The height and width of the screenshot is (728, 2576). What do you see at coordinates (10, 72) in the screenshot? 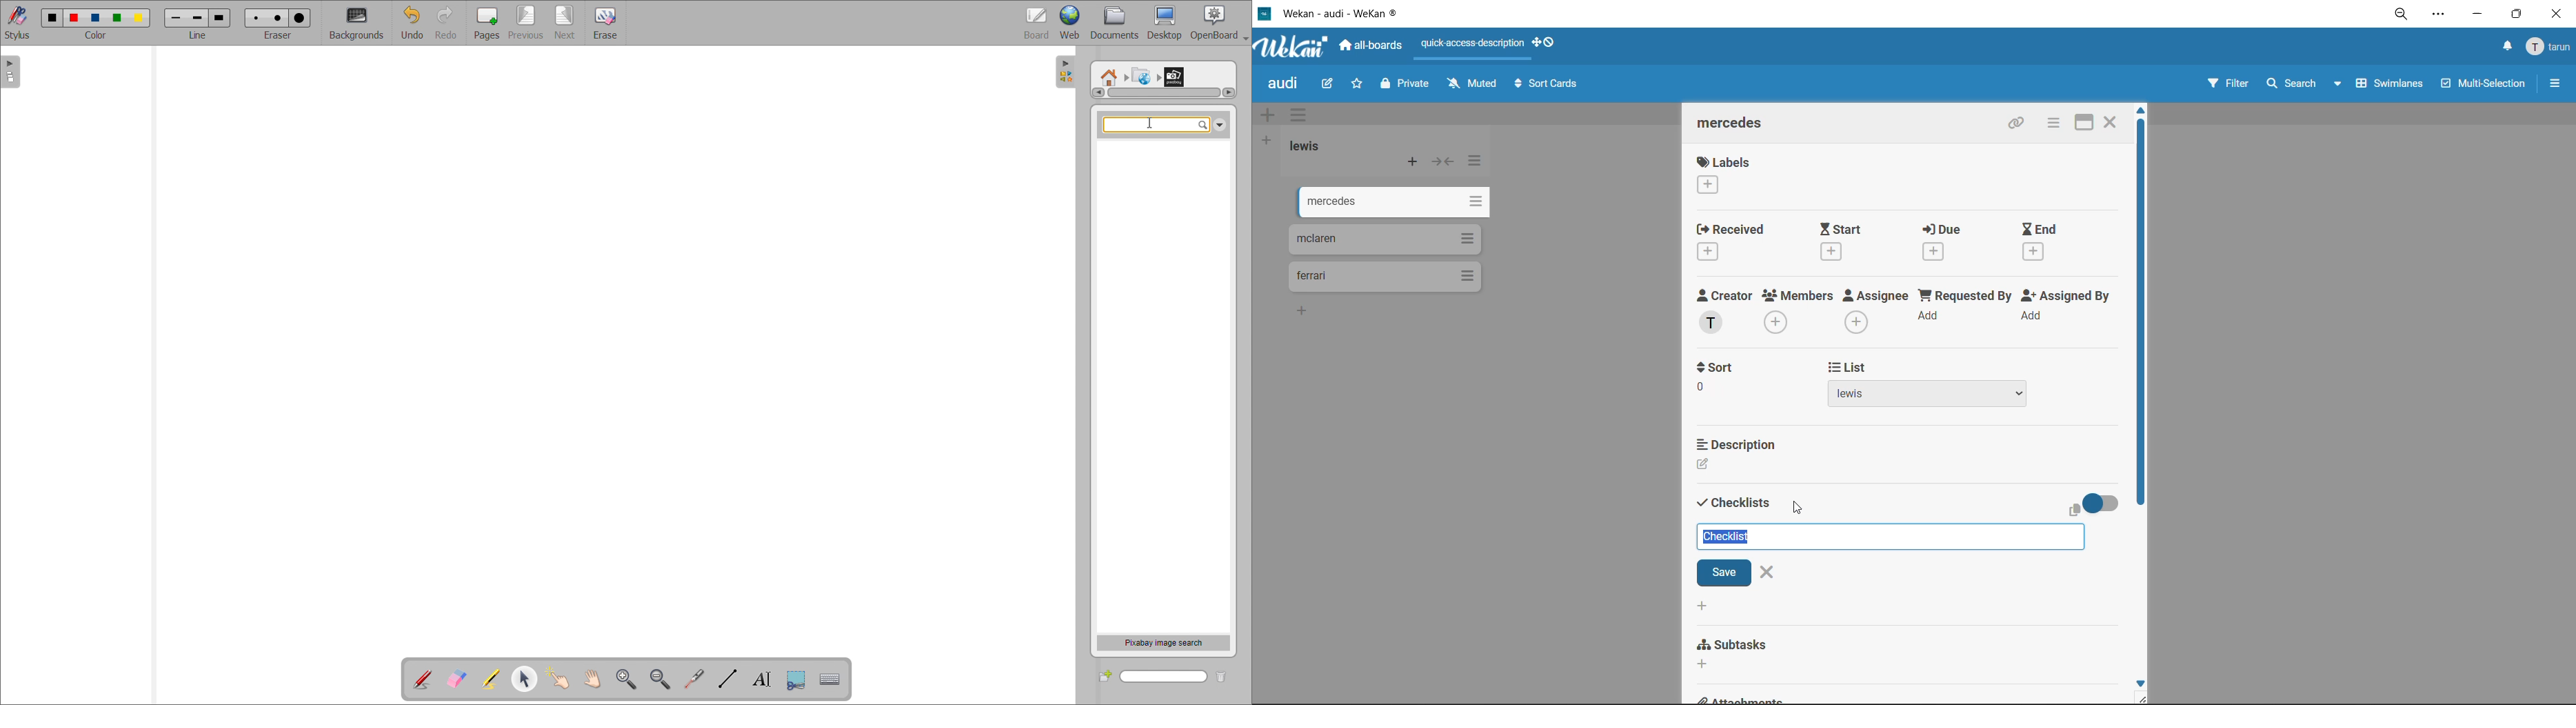
I see `open page view` at bounding box center [10, 72].